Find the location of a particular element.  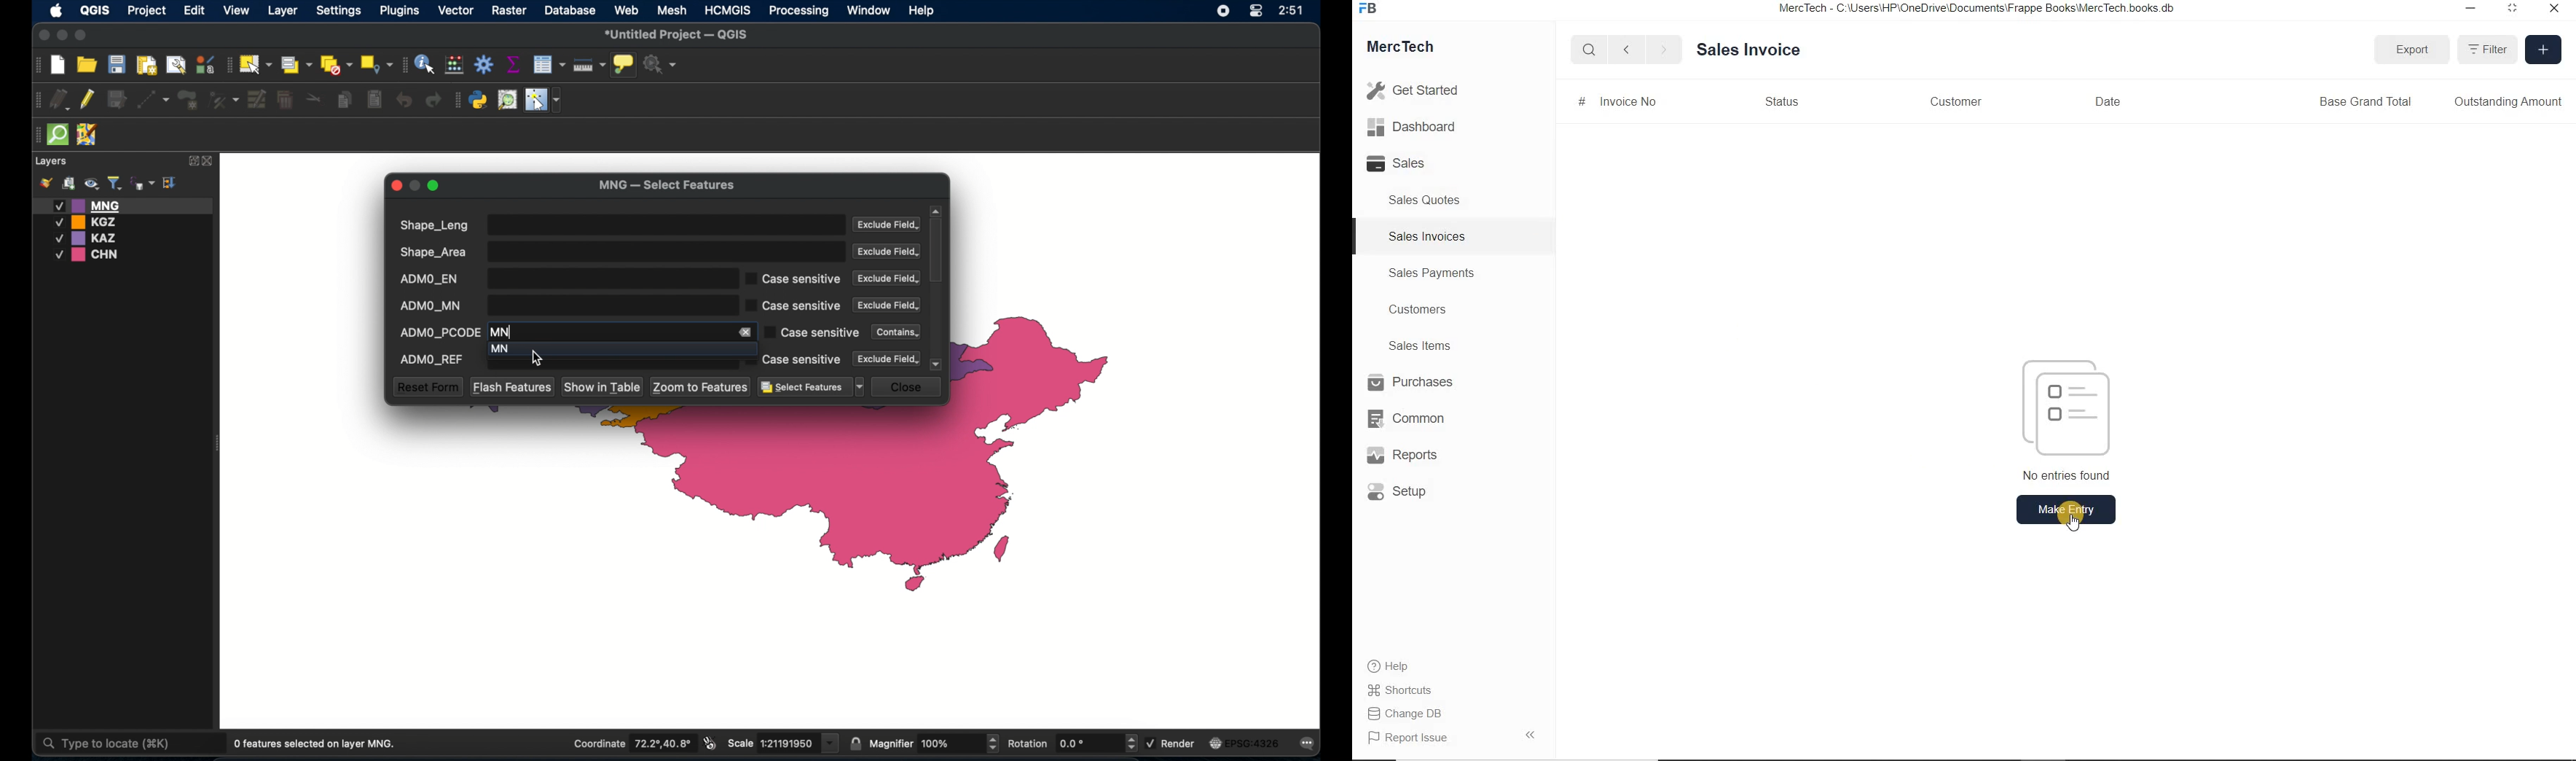

Filter is located at coordinates (2486, 49).